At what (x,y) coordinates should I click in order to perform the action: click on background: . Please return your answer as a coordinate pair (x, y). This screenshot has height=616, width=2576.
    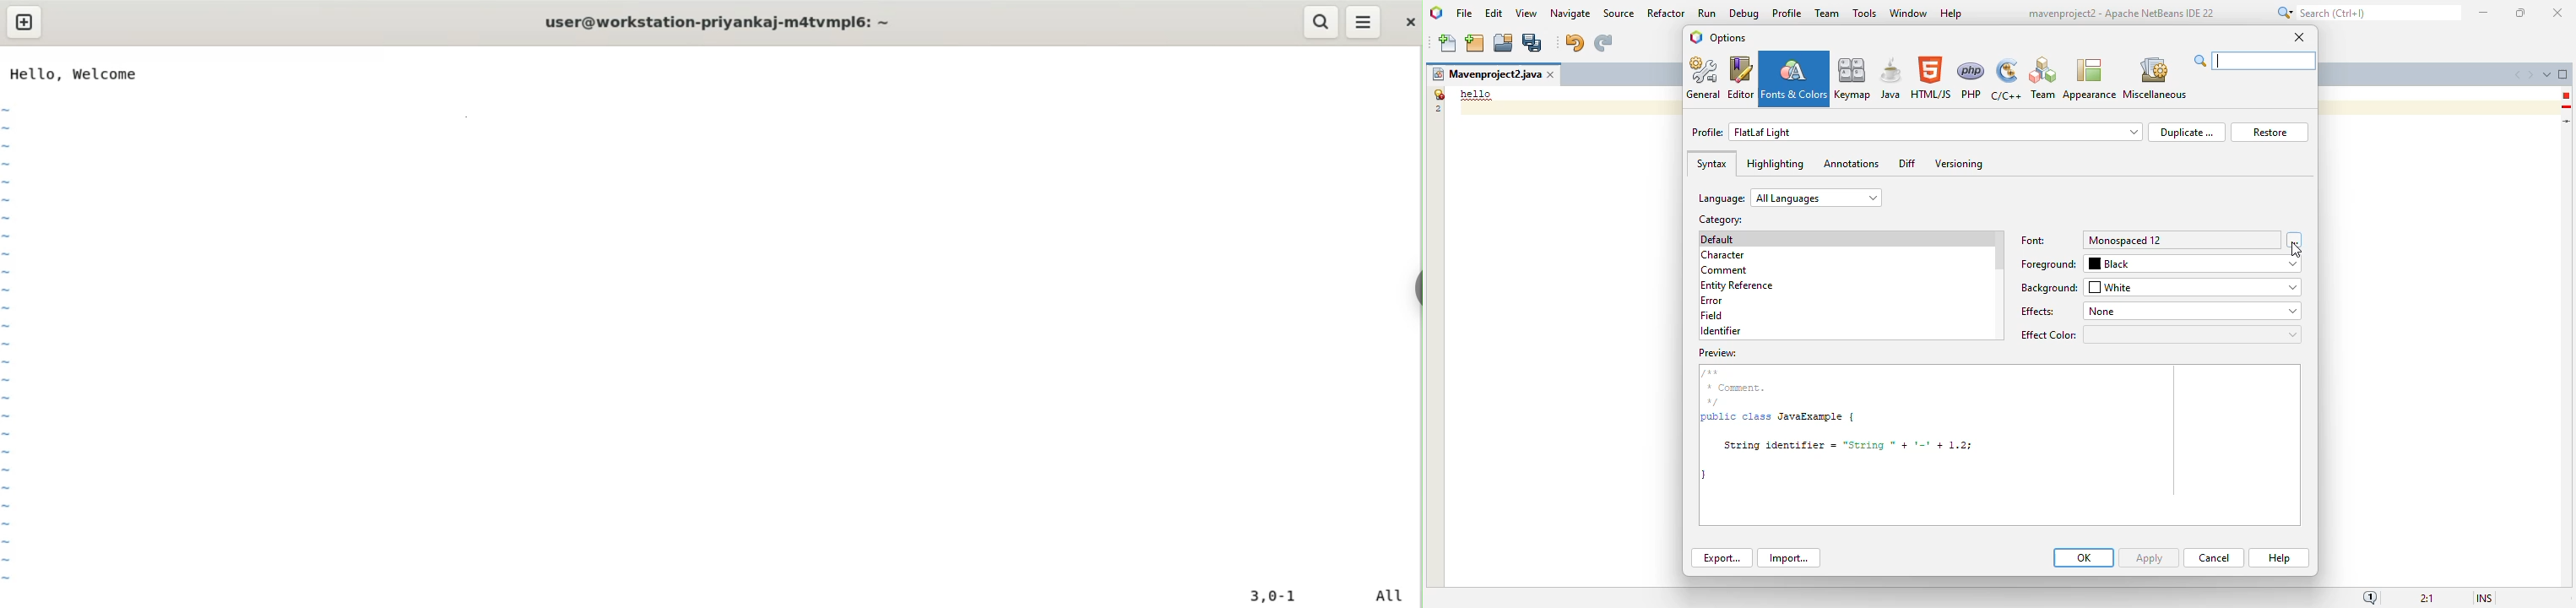
    Looking at the image, I should click on (2050, 288).